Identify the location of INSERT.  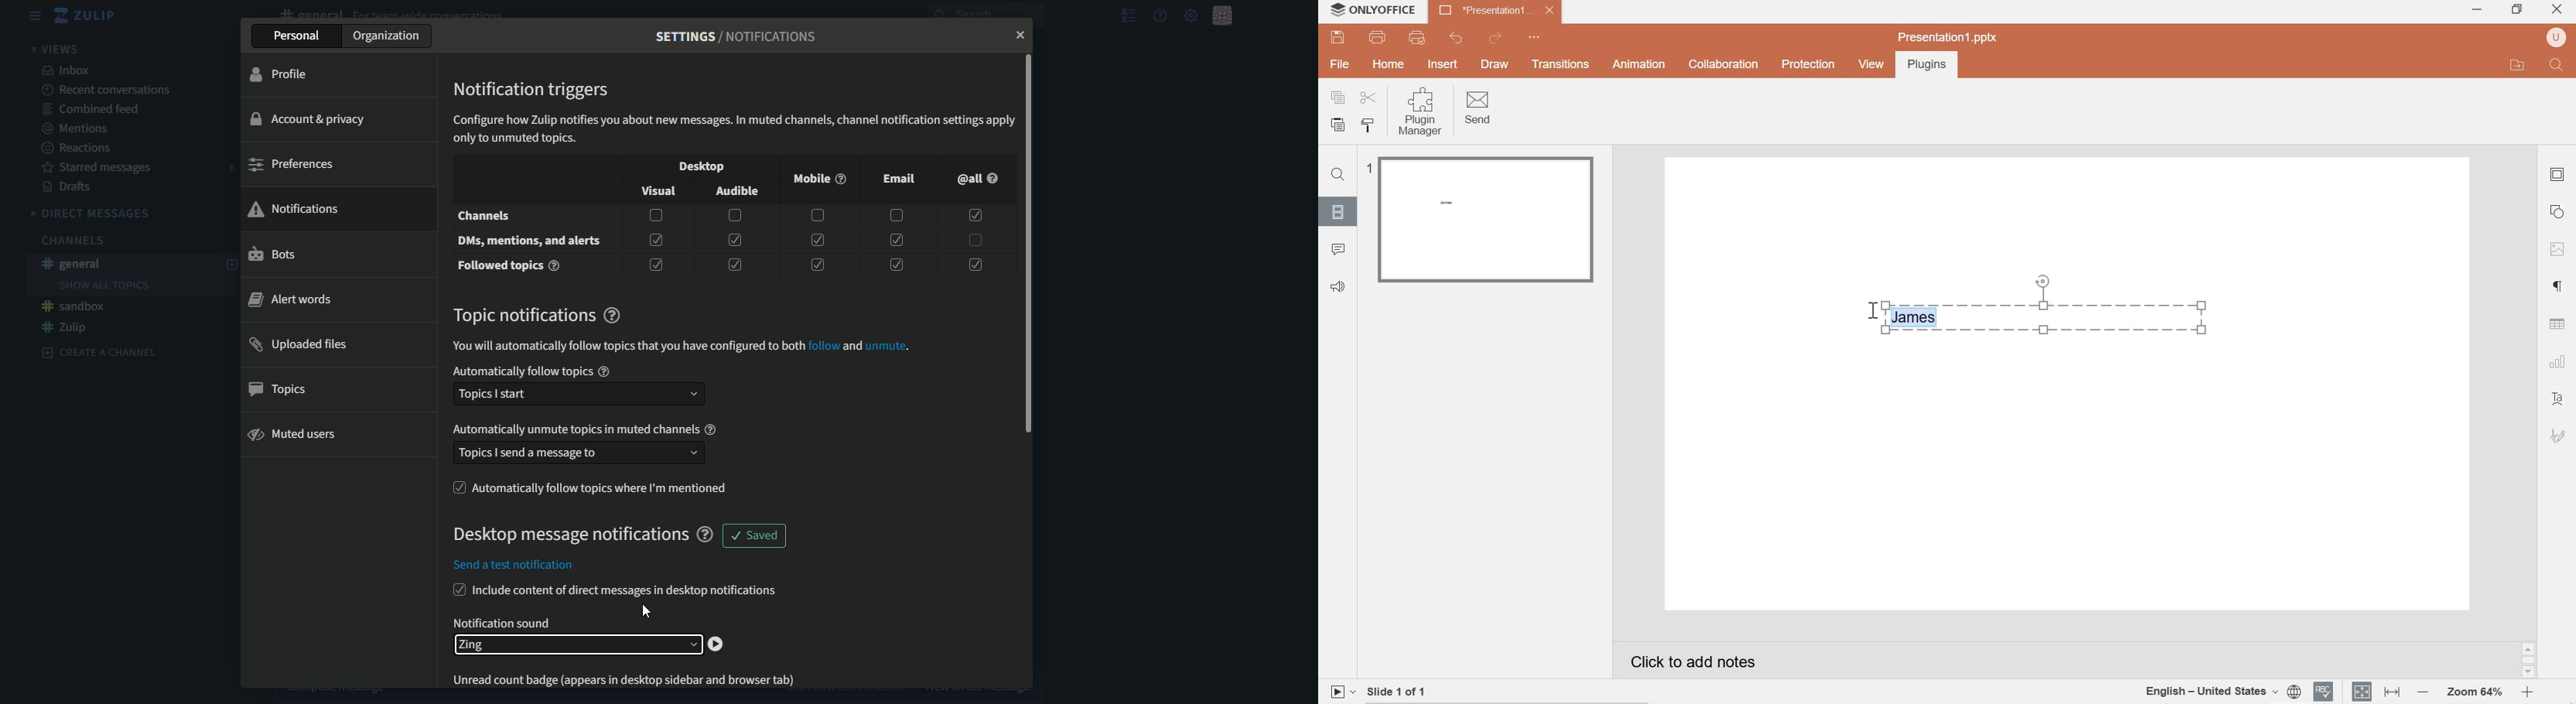
(1444, 64).